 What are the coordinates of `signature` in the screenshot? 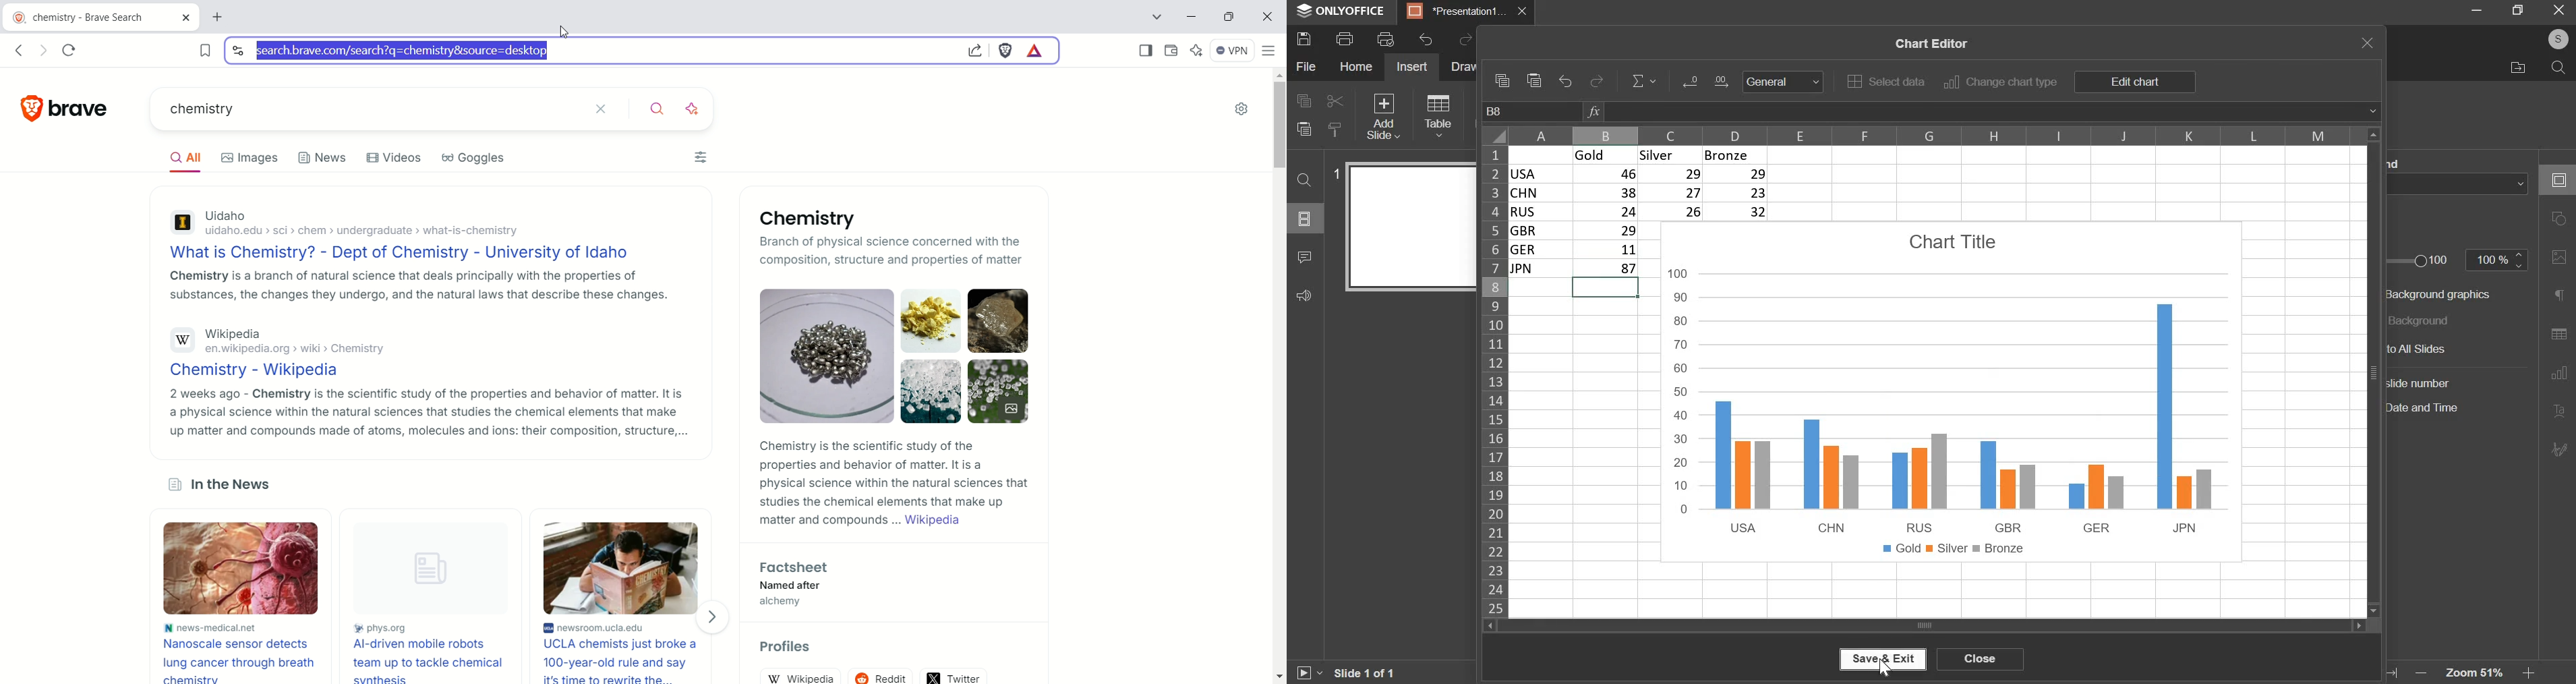 It's located at (2559, 450).